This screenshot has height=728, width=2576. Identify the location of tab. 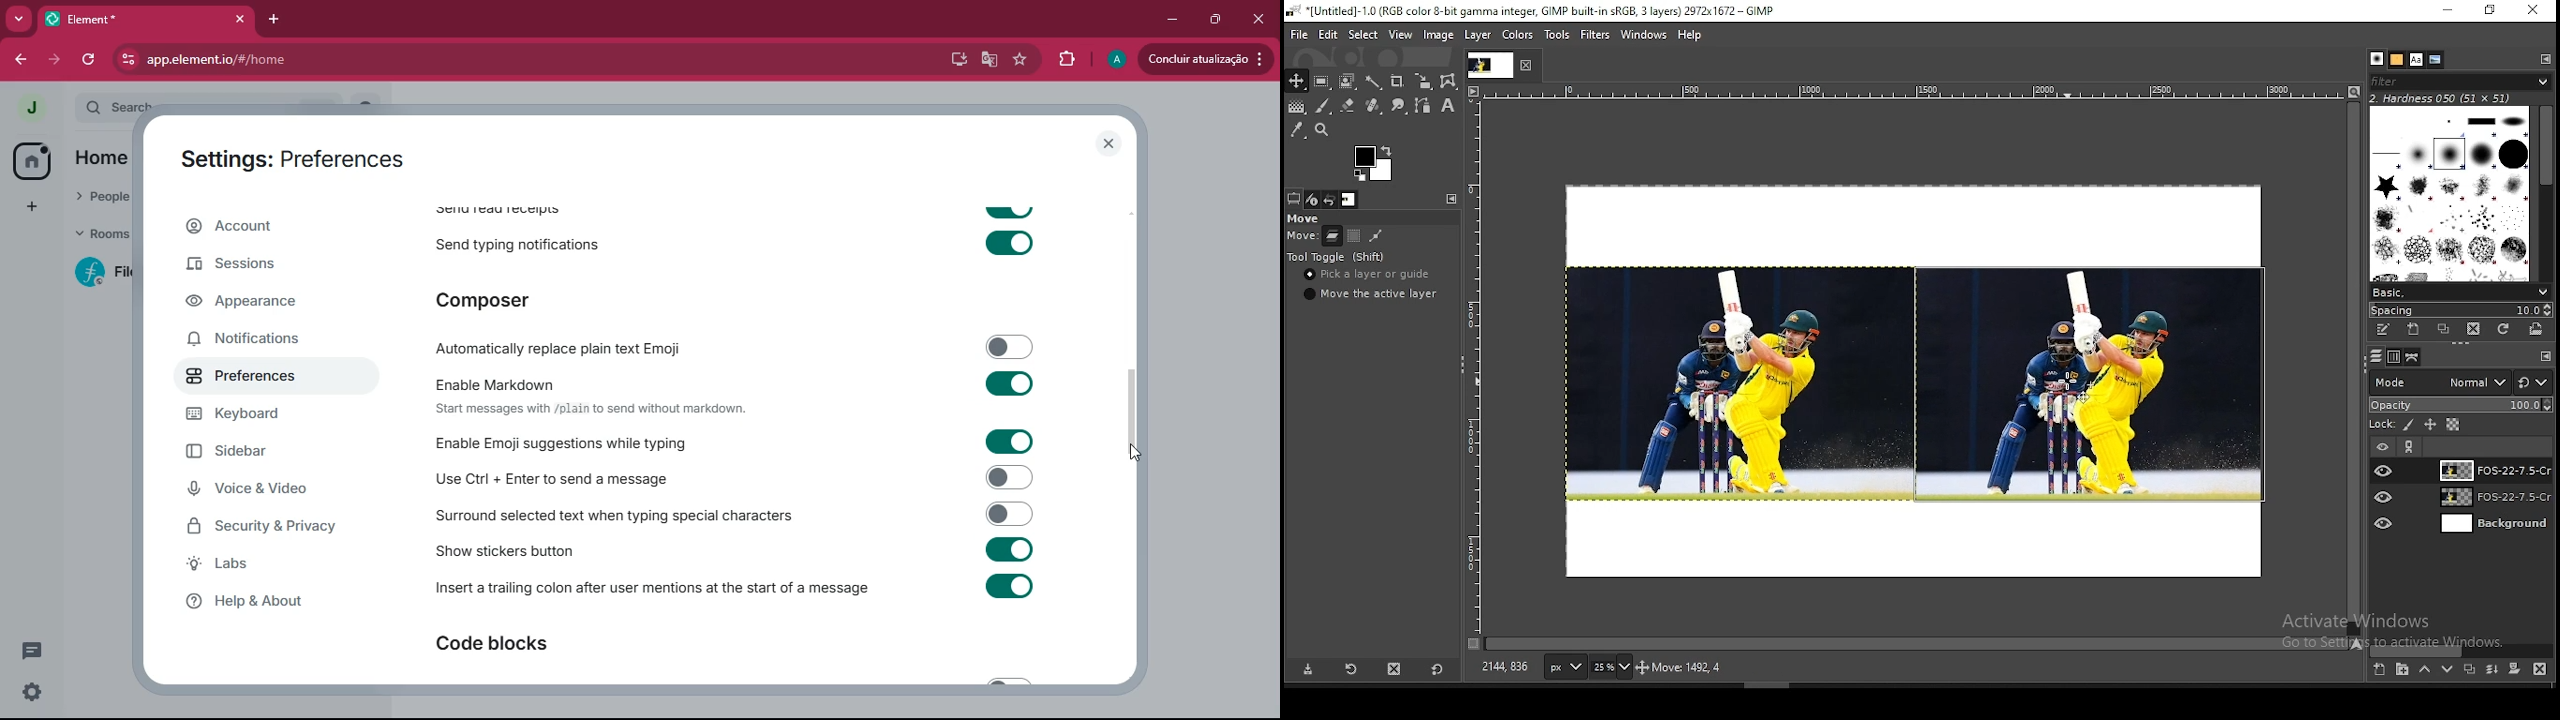
(143, 19).